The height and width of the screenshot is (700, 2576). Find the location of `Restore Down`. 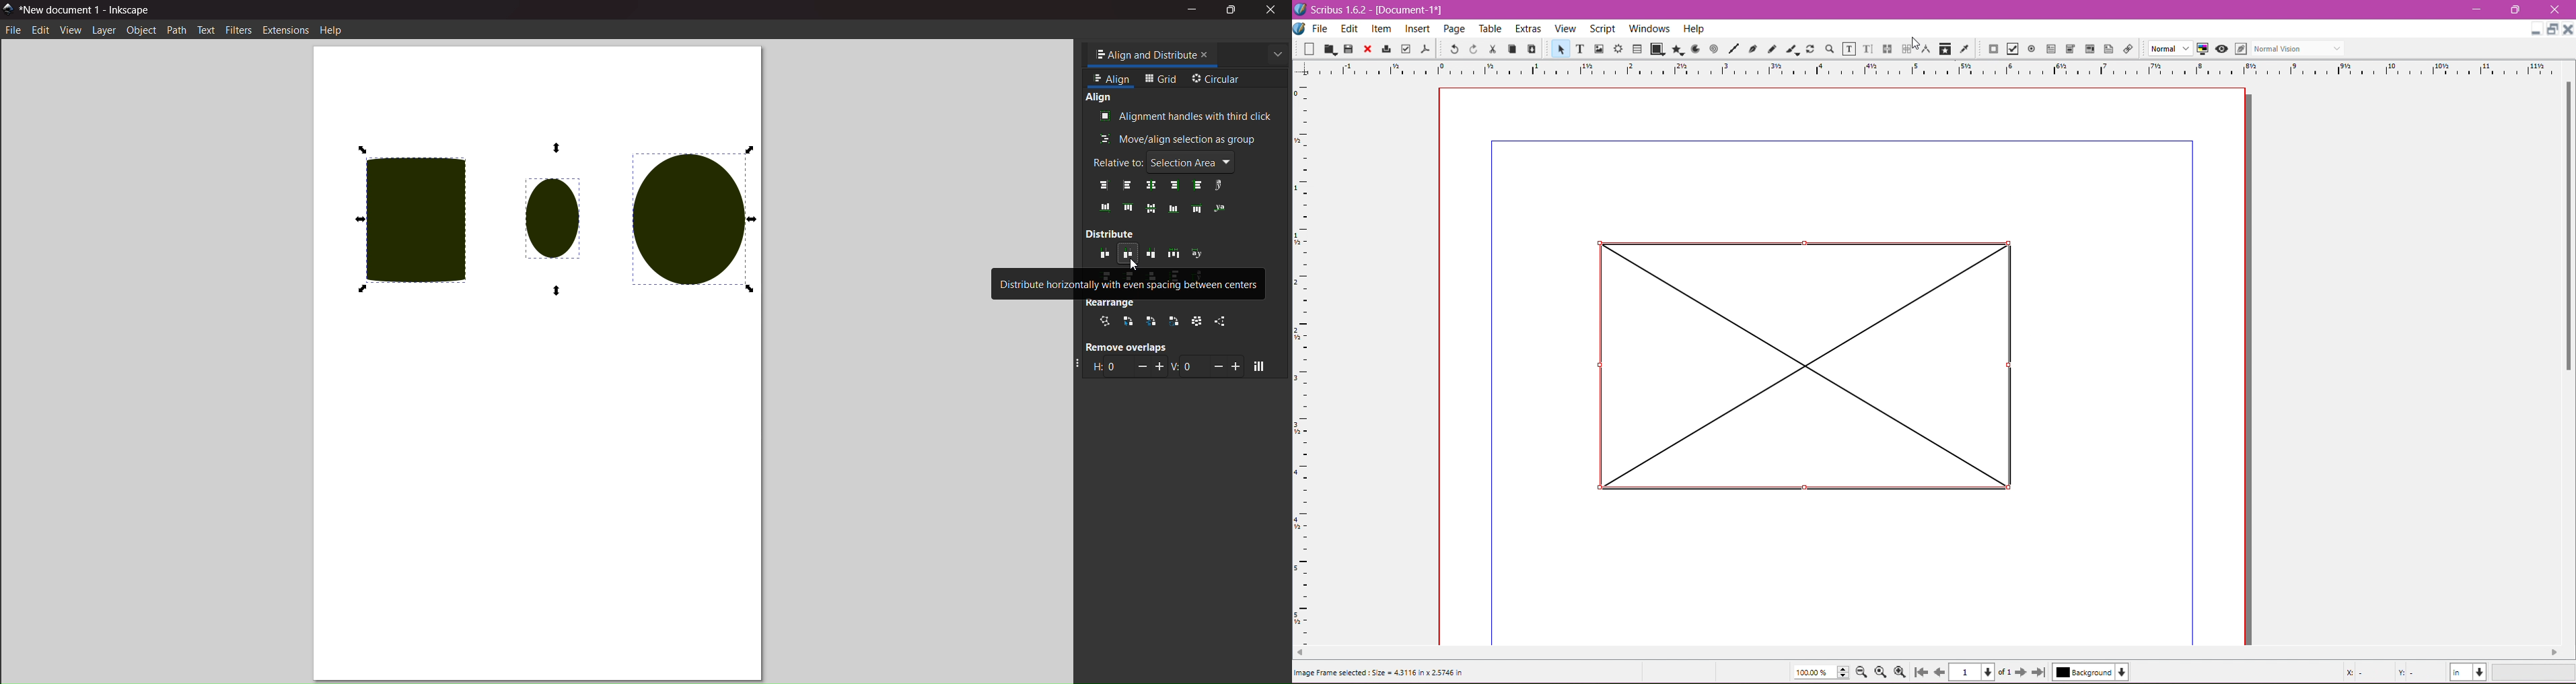

Restore Down is located at coordinates (2514, 9).